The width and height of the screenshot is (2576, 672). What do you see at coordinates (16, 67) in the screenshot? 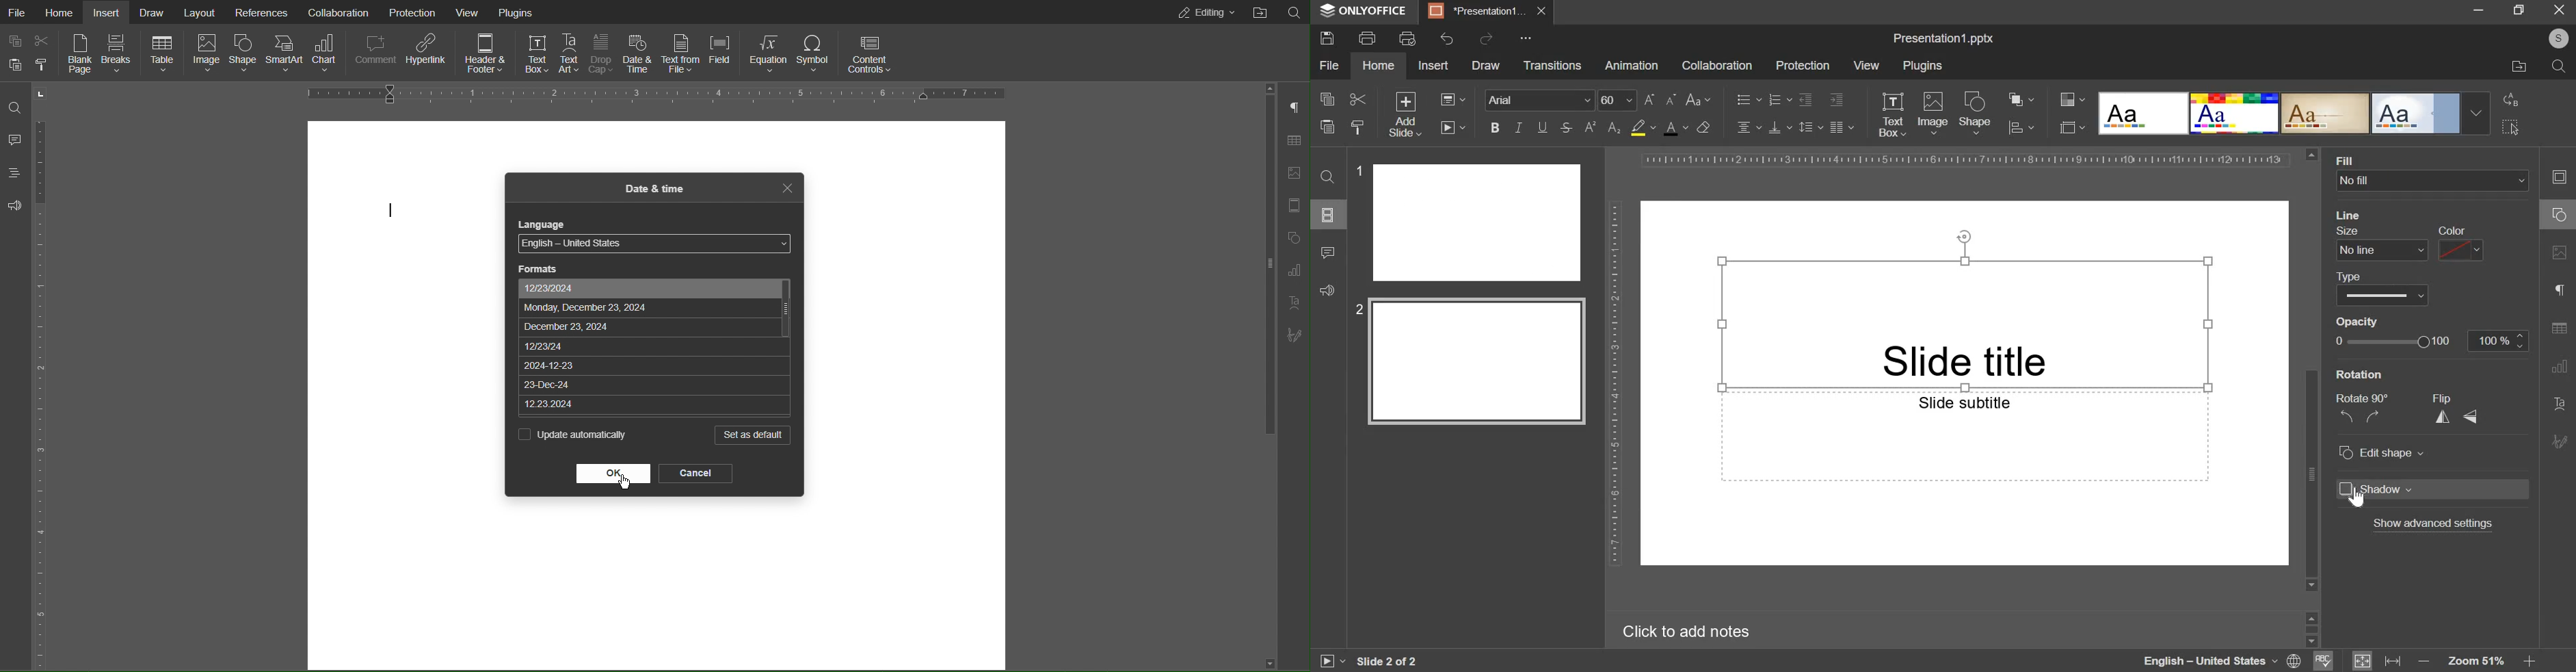
I see `Paste` at bounding box center [16, 67].